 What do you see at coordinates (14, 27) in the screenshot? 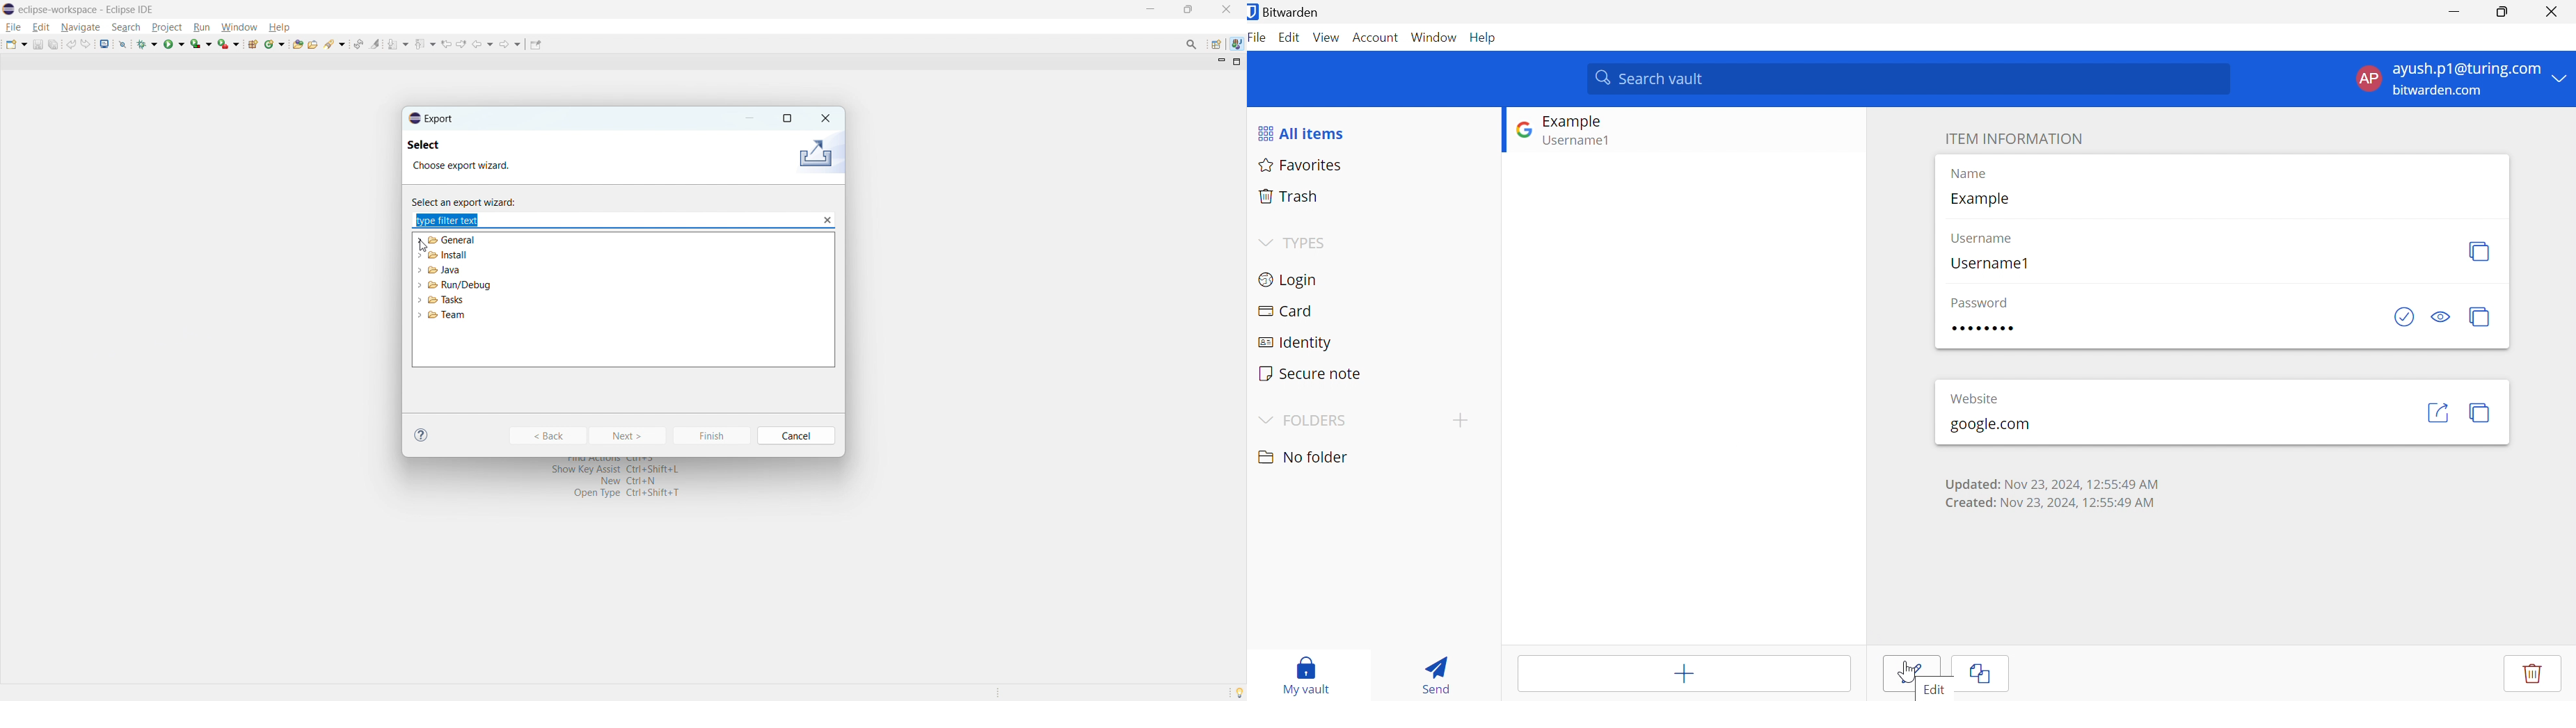
I see `file` at bounding box center [14, 27].